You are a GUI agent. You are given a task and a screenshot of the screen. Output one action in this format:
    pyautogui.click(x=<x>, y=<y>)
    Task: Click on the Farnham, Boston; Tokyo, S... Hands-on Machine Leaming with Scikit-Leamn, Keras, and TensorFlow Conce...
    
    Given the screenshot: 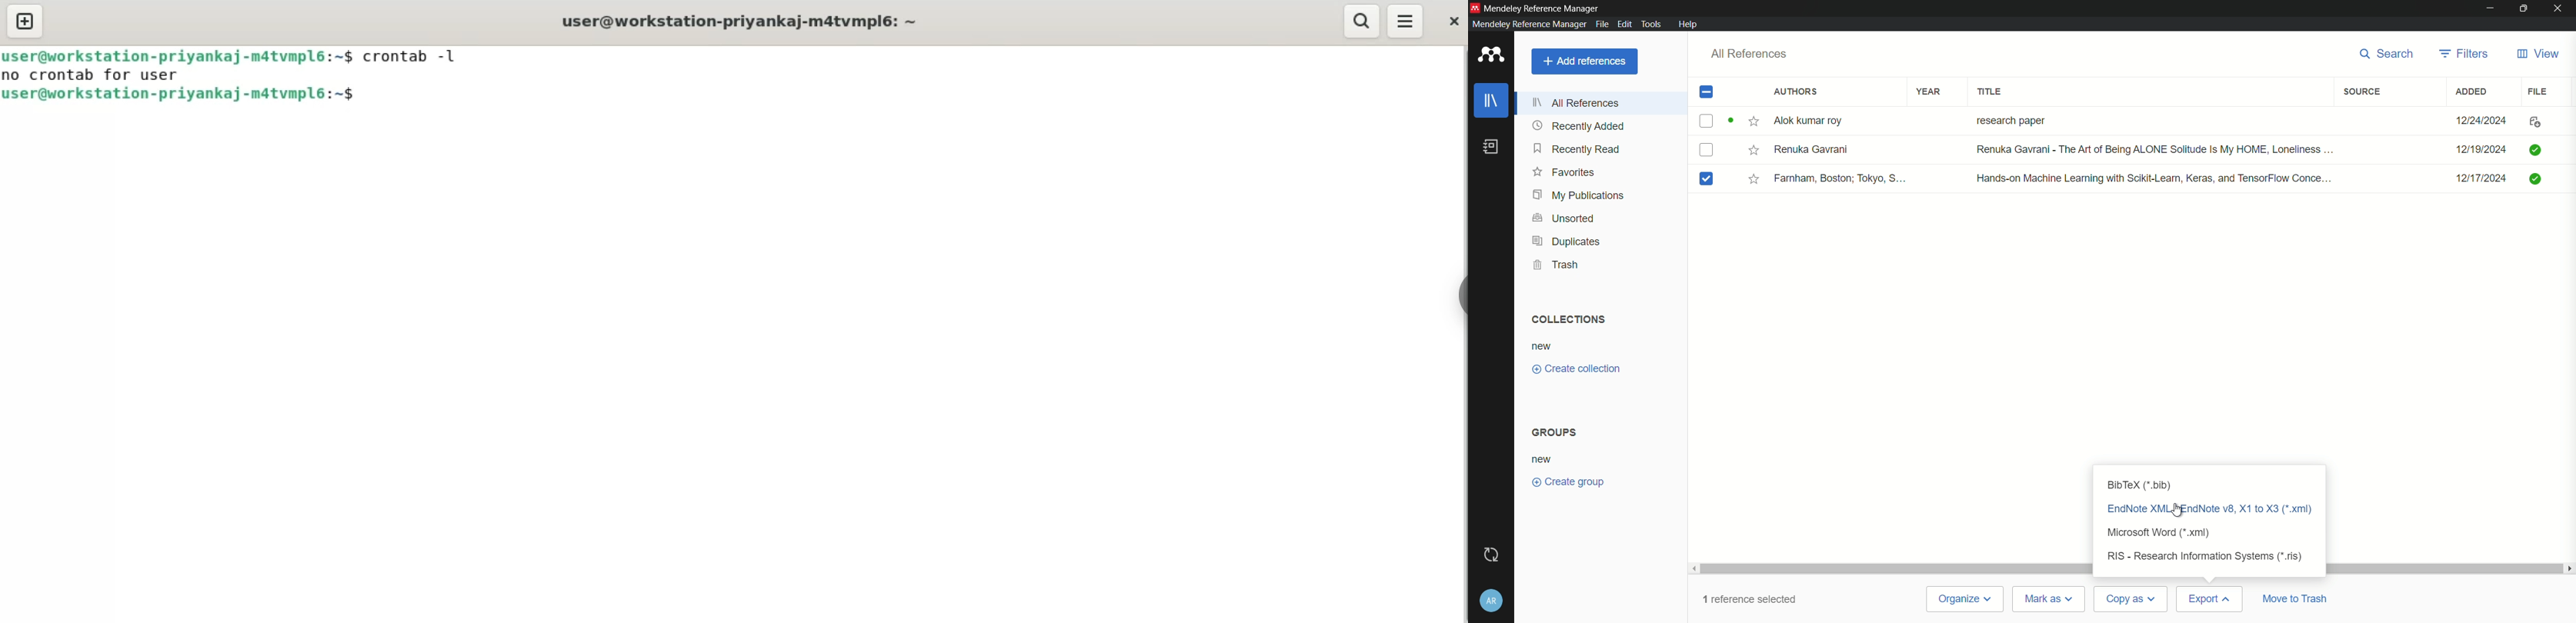 What is the action you would take?
    pyautogui.click(x=2065, y=179)
    